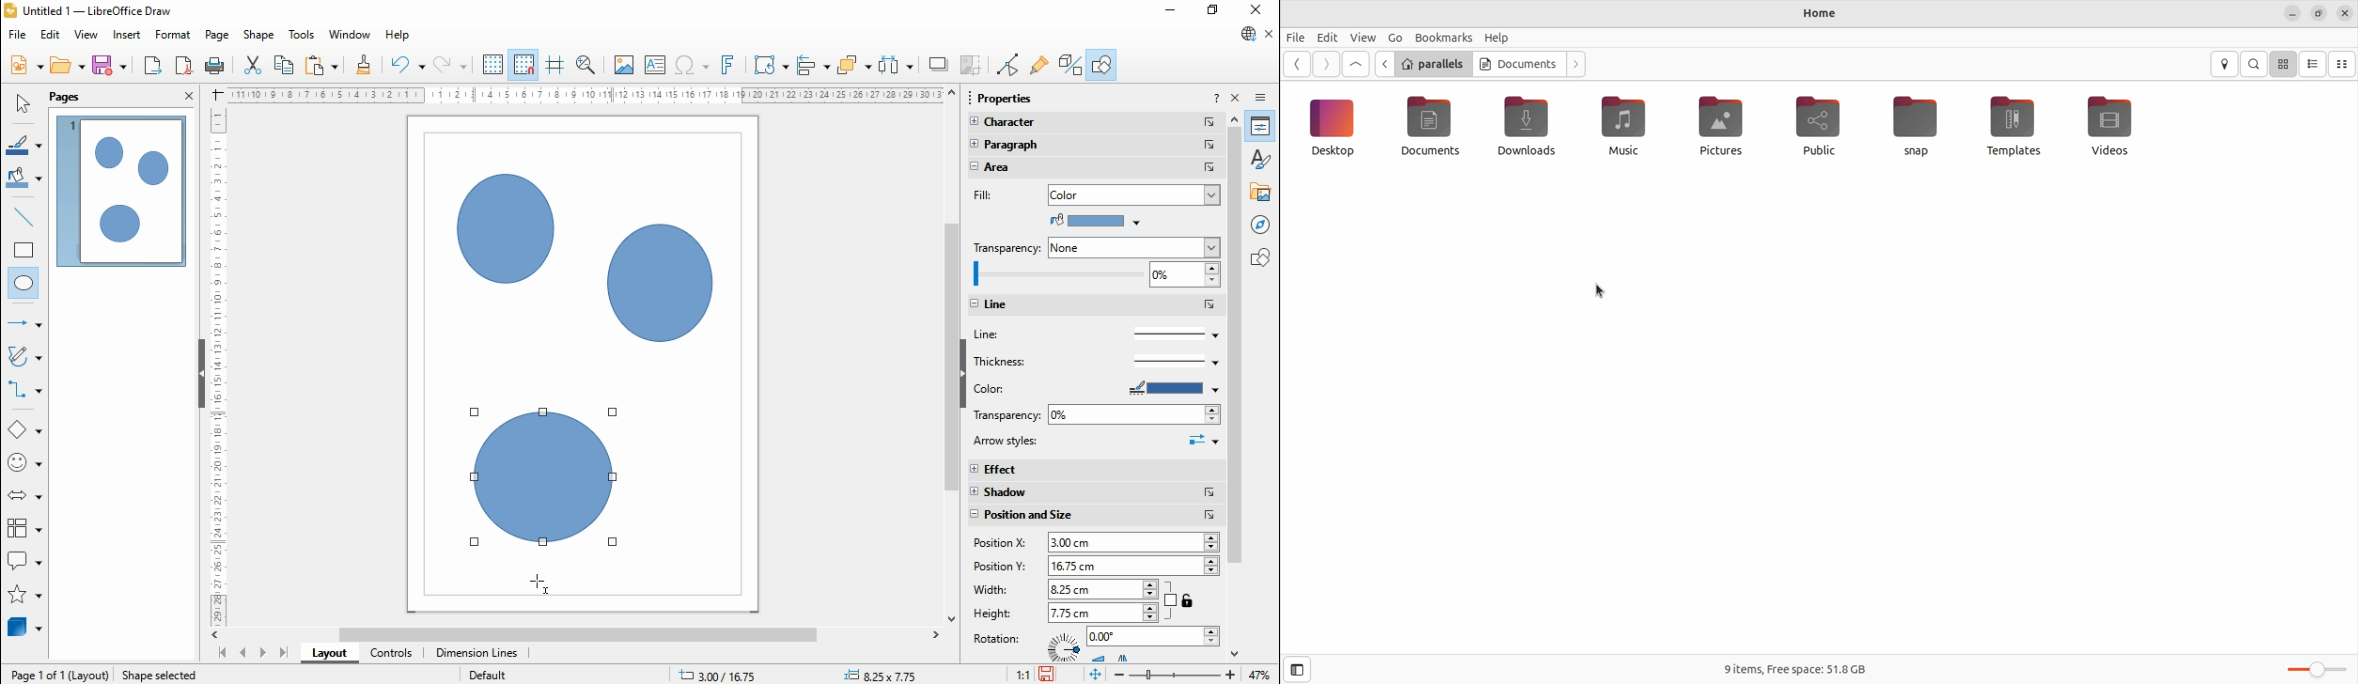 Image resolution: width=2380 pixels, height=700 pixels. I want to click on Circle shape, so click(504, 230).